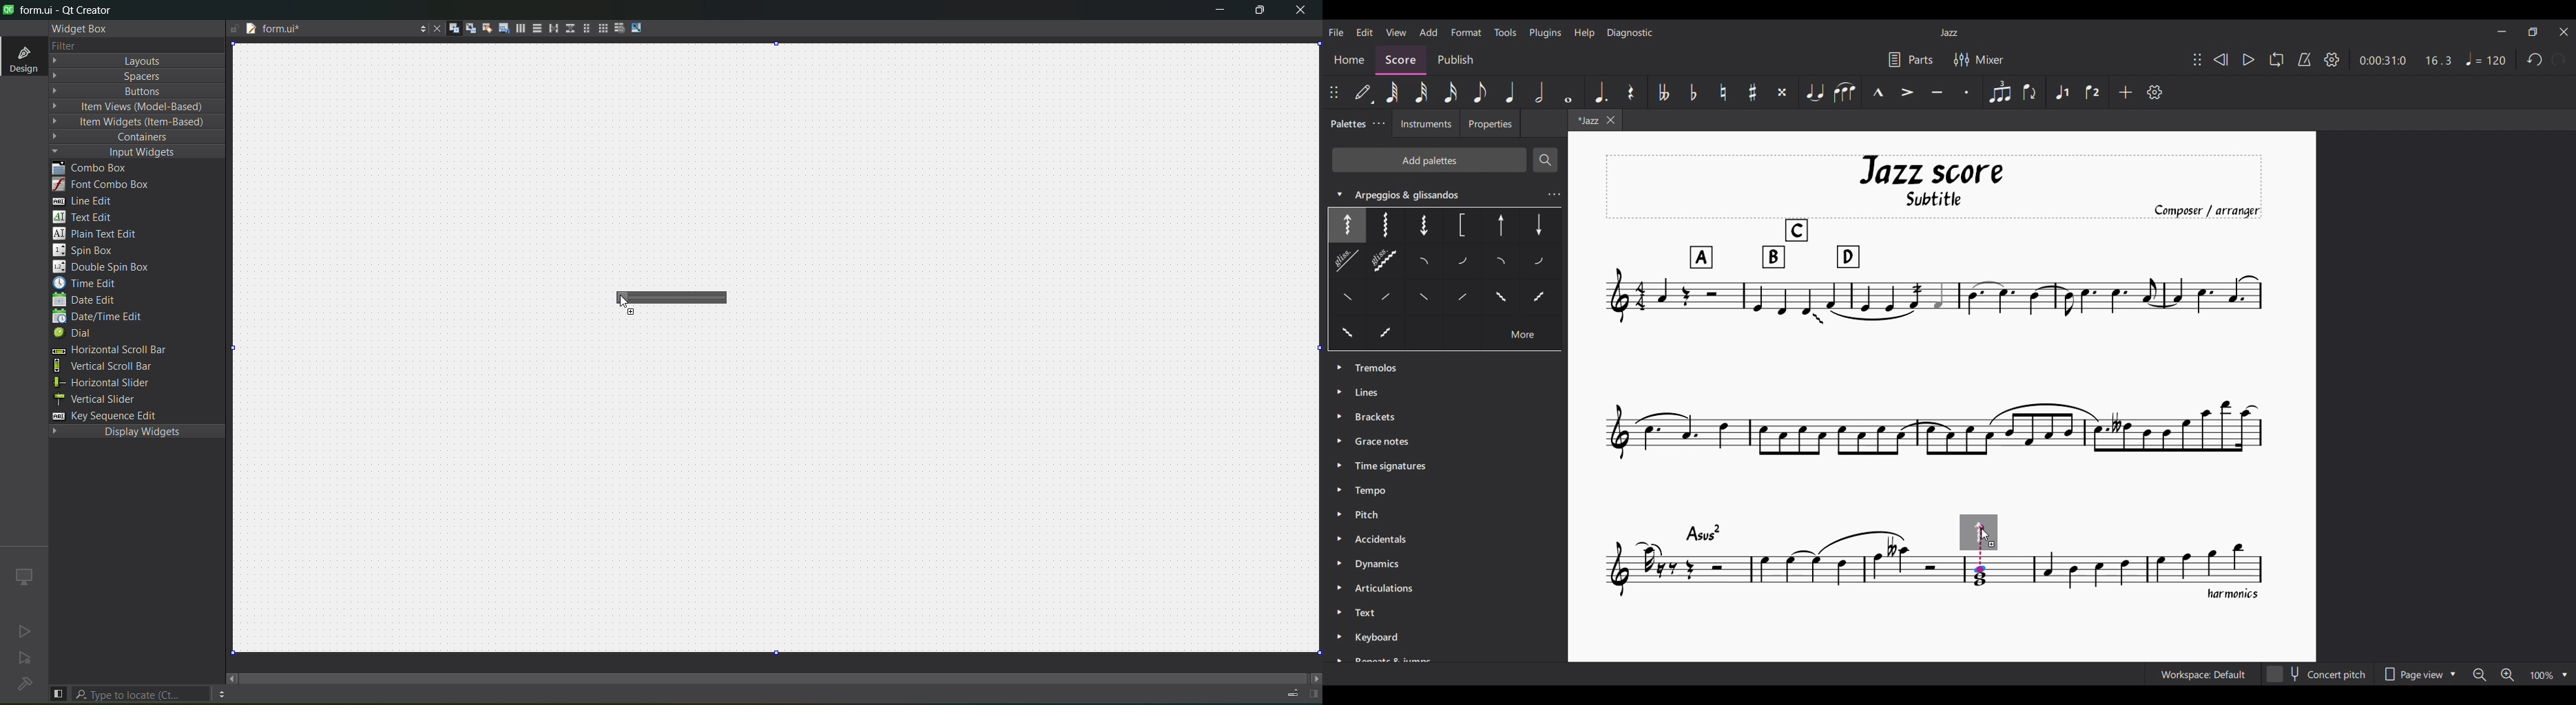 Image resolution: width=2576 pixels, height=728 pixels. I want to click on Dynamics, so click(1380, 565).